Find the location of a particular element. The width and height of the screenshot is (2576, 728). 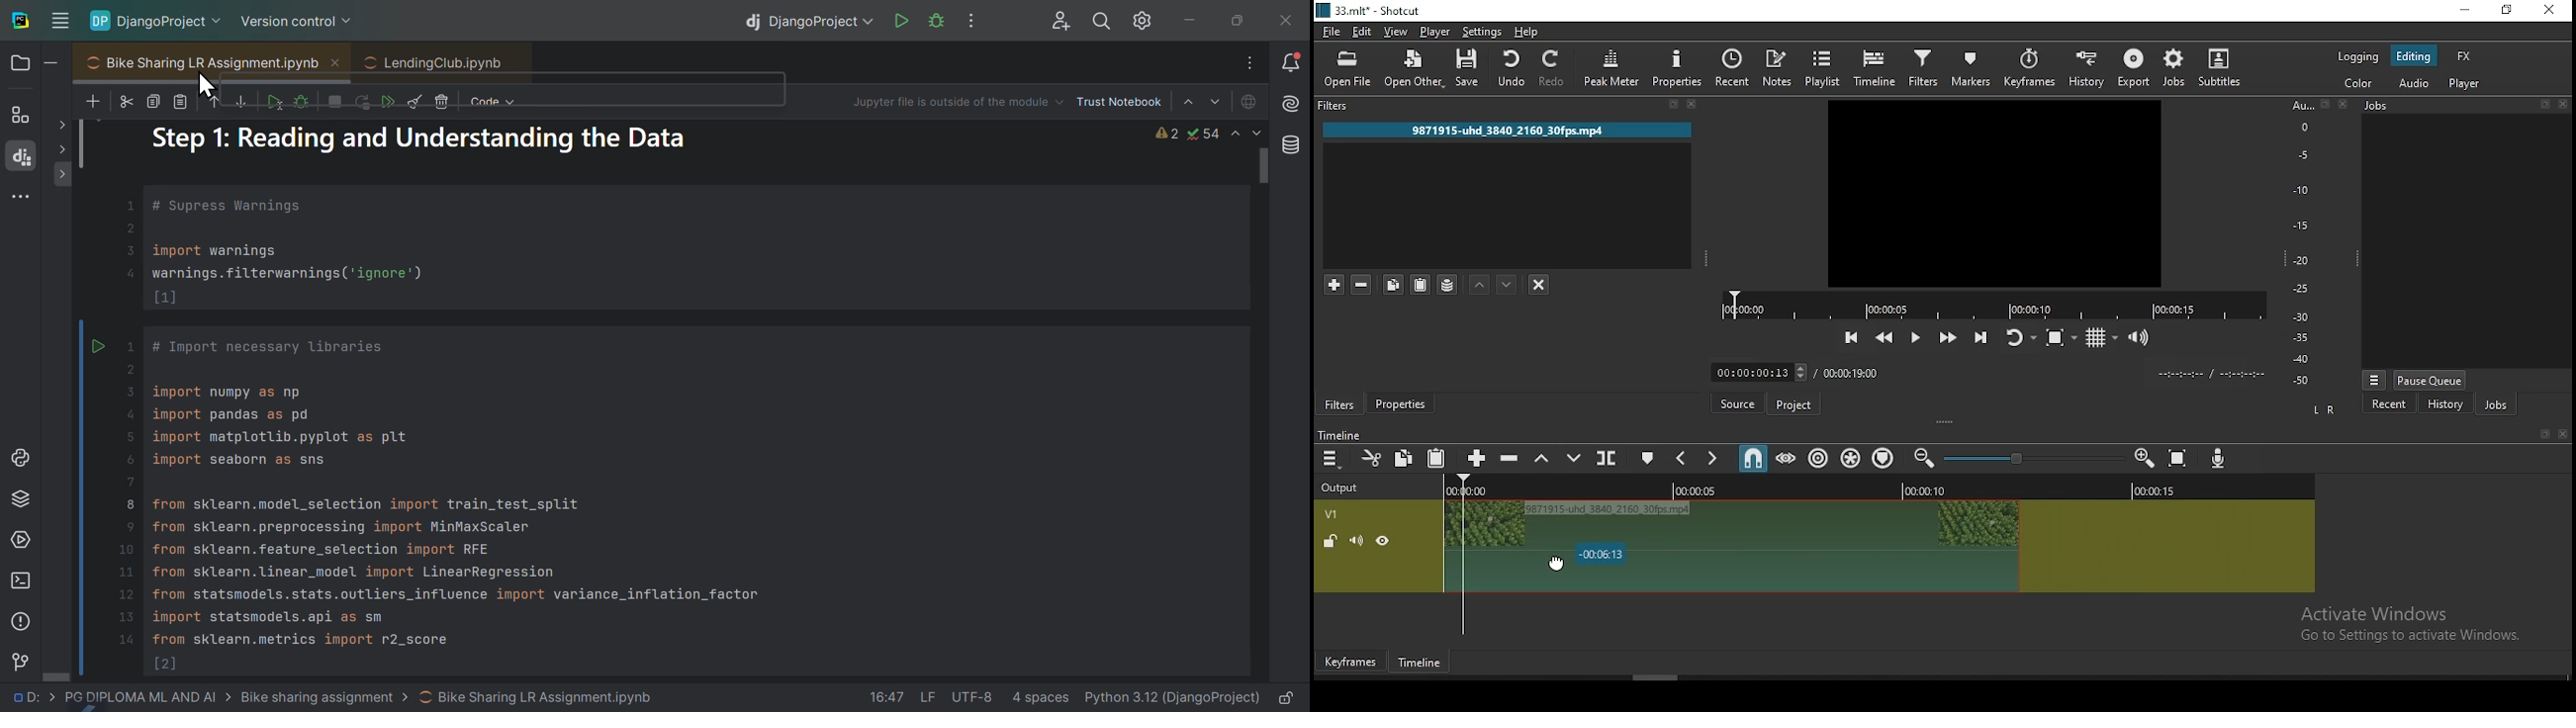

playback time is located at coordinates (1988, 304).